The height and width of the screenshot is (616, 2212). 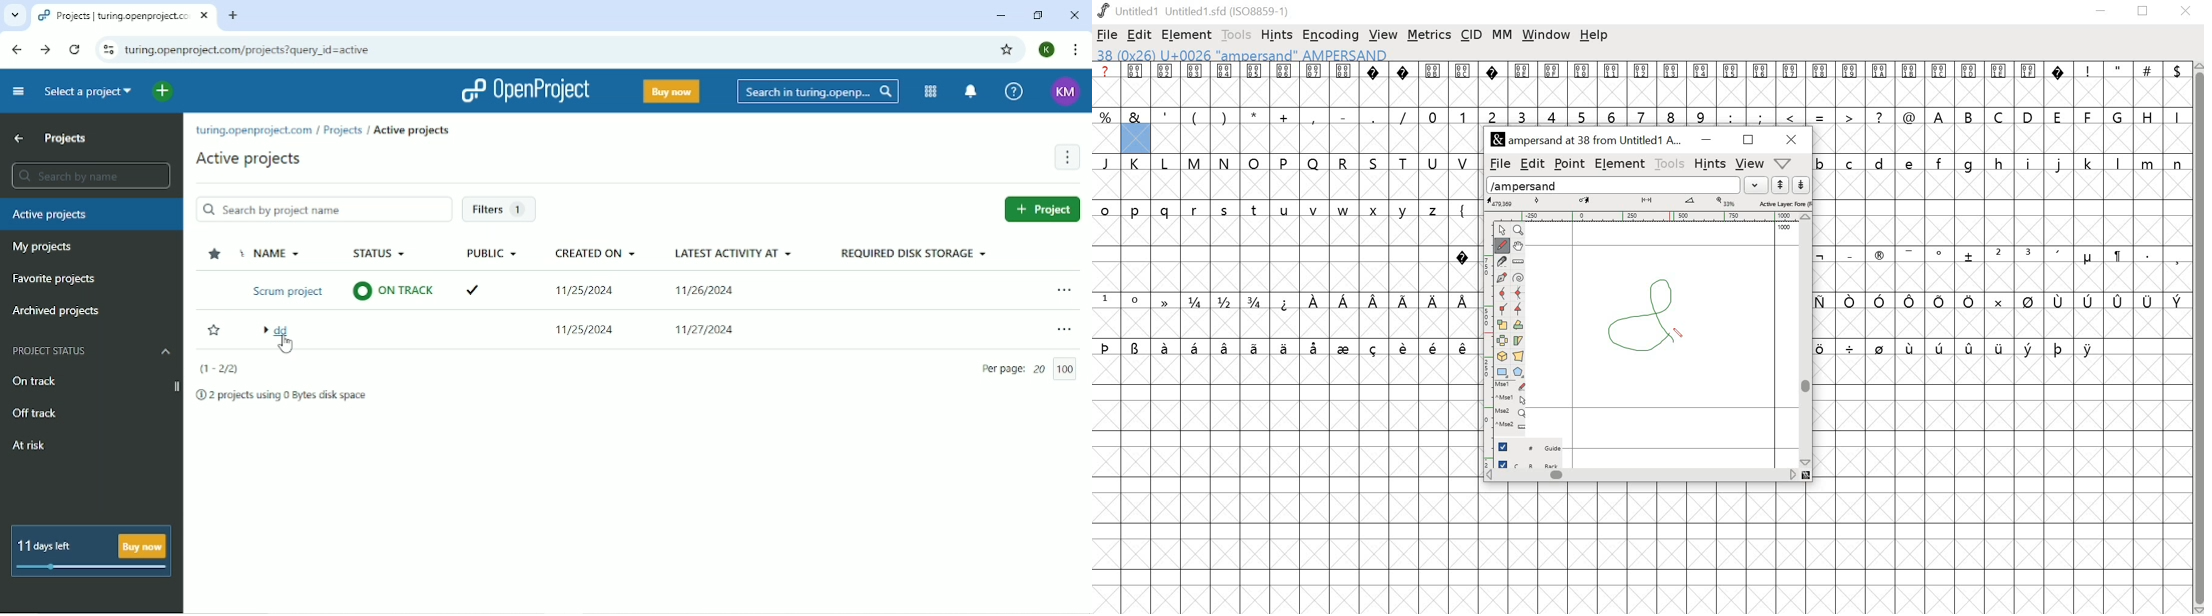 What do you see at coordinates (590, 290) in the screenshot?
I see `11/25/2024` at bounding box center [590, 290].